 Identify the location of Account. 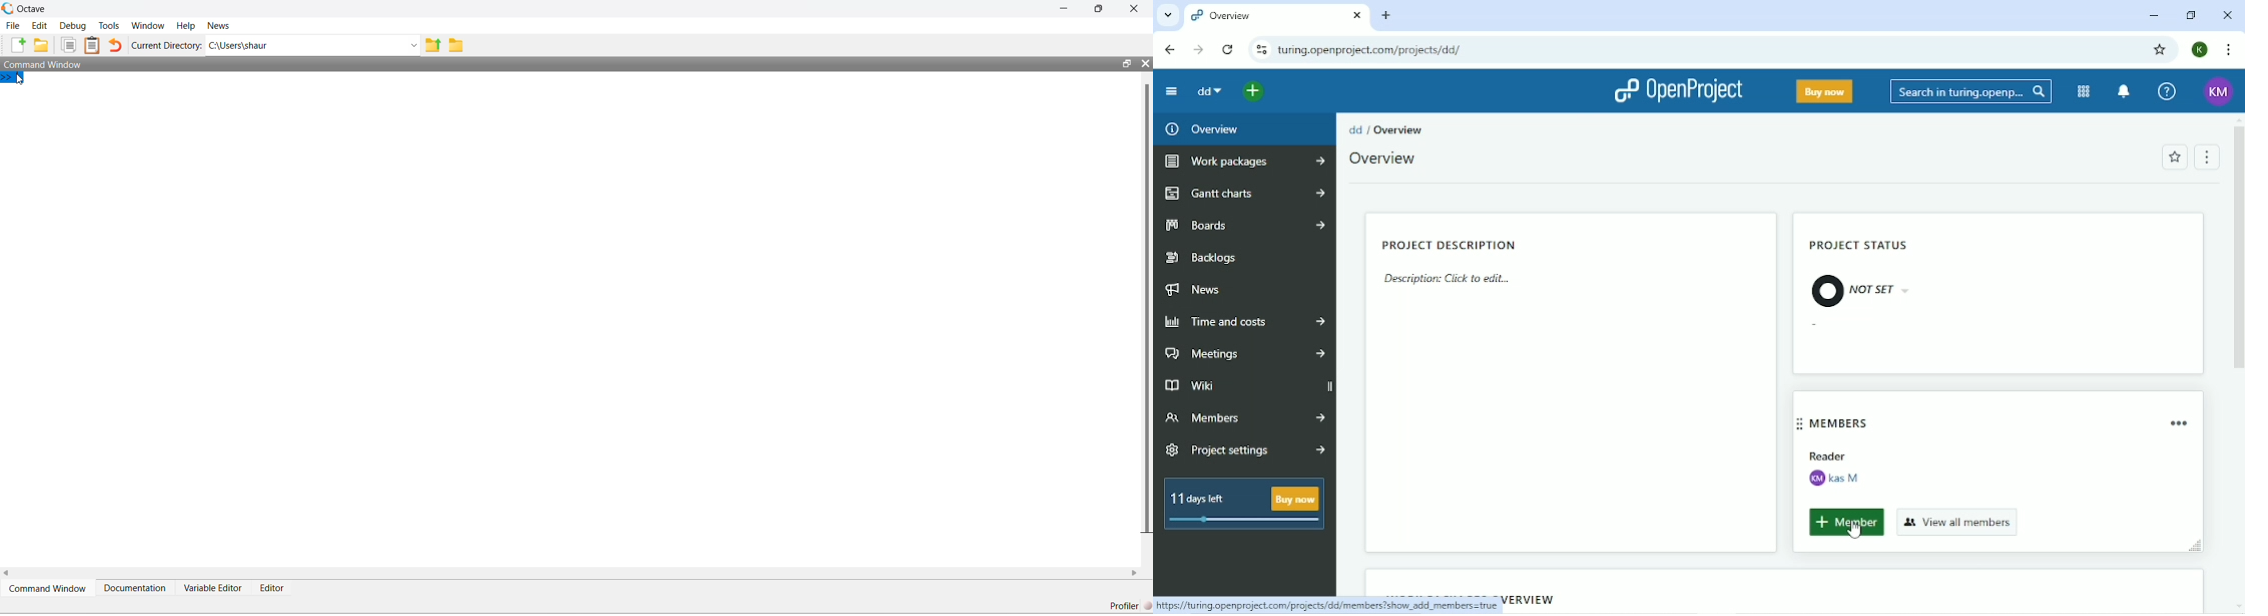
(2199, 50).